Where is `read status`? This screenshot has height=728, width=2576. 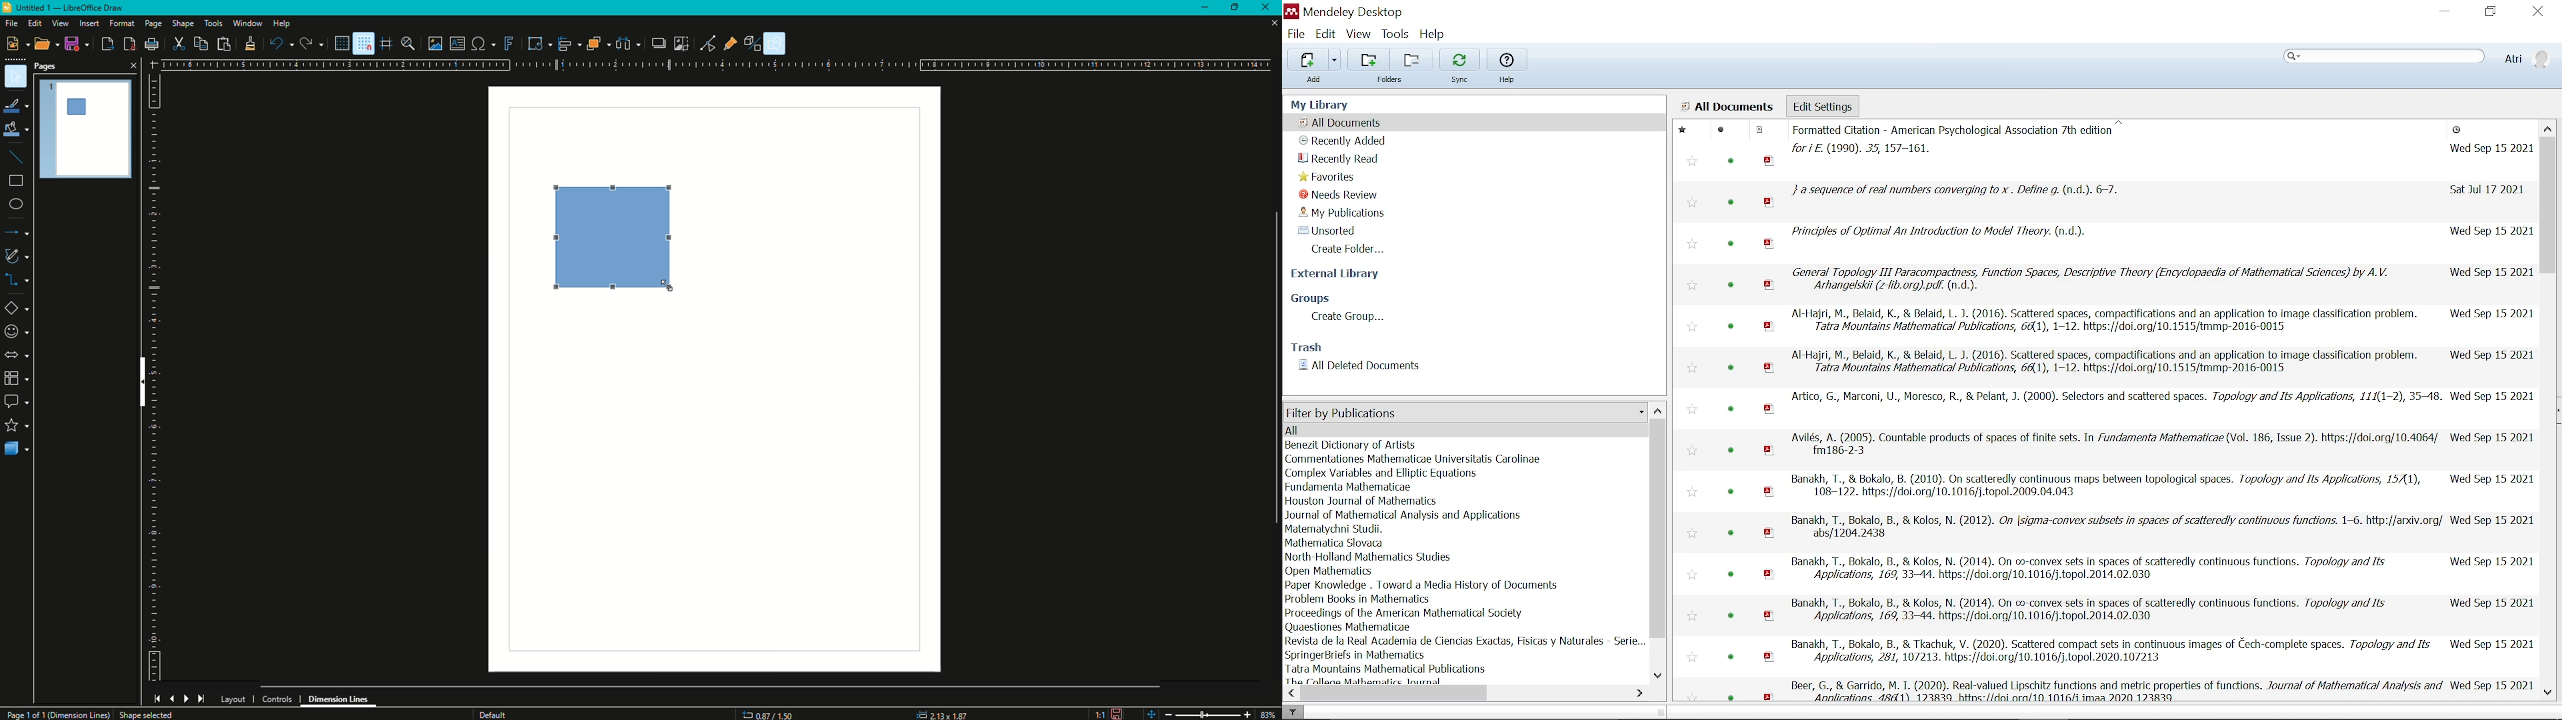
read status is located at coordinates (1730, 696).